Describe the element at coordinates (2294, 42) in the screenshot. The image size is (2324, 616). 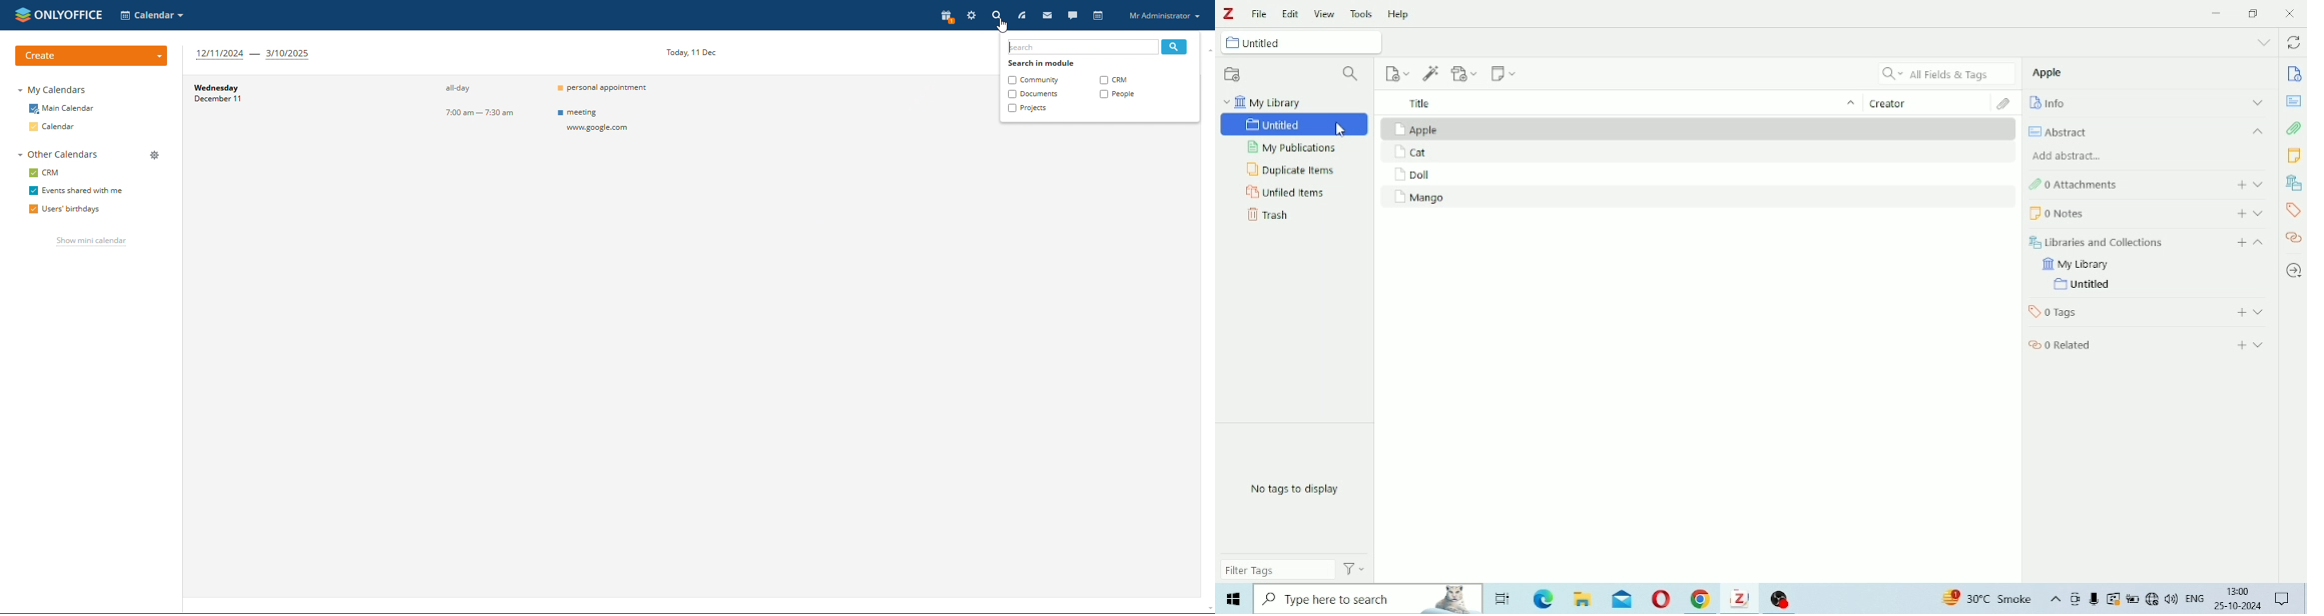
I see `Sync` at that location.